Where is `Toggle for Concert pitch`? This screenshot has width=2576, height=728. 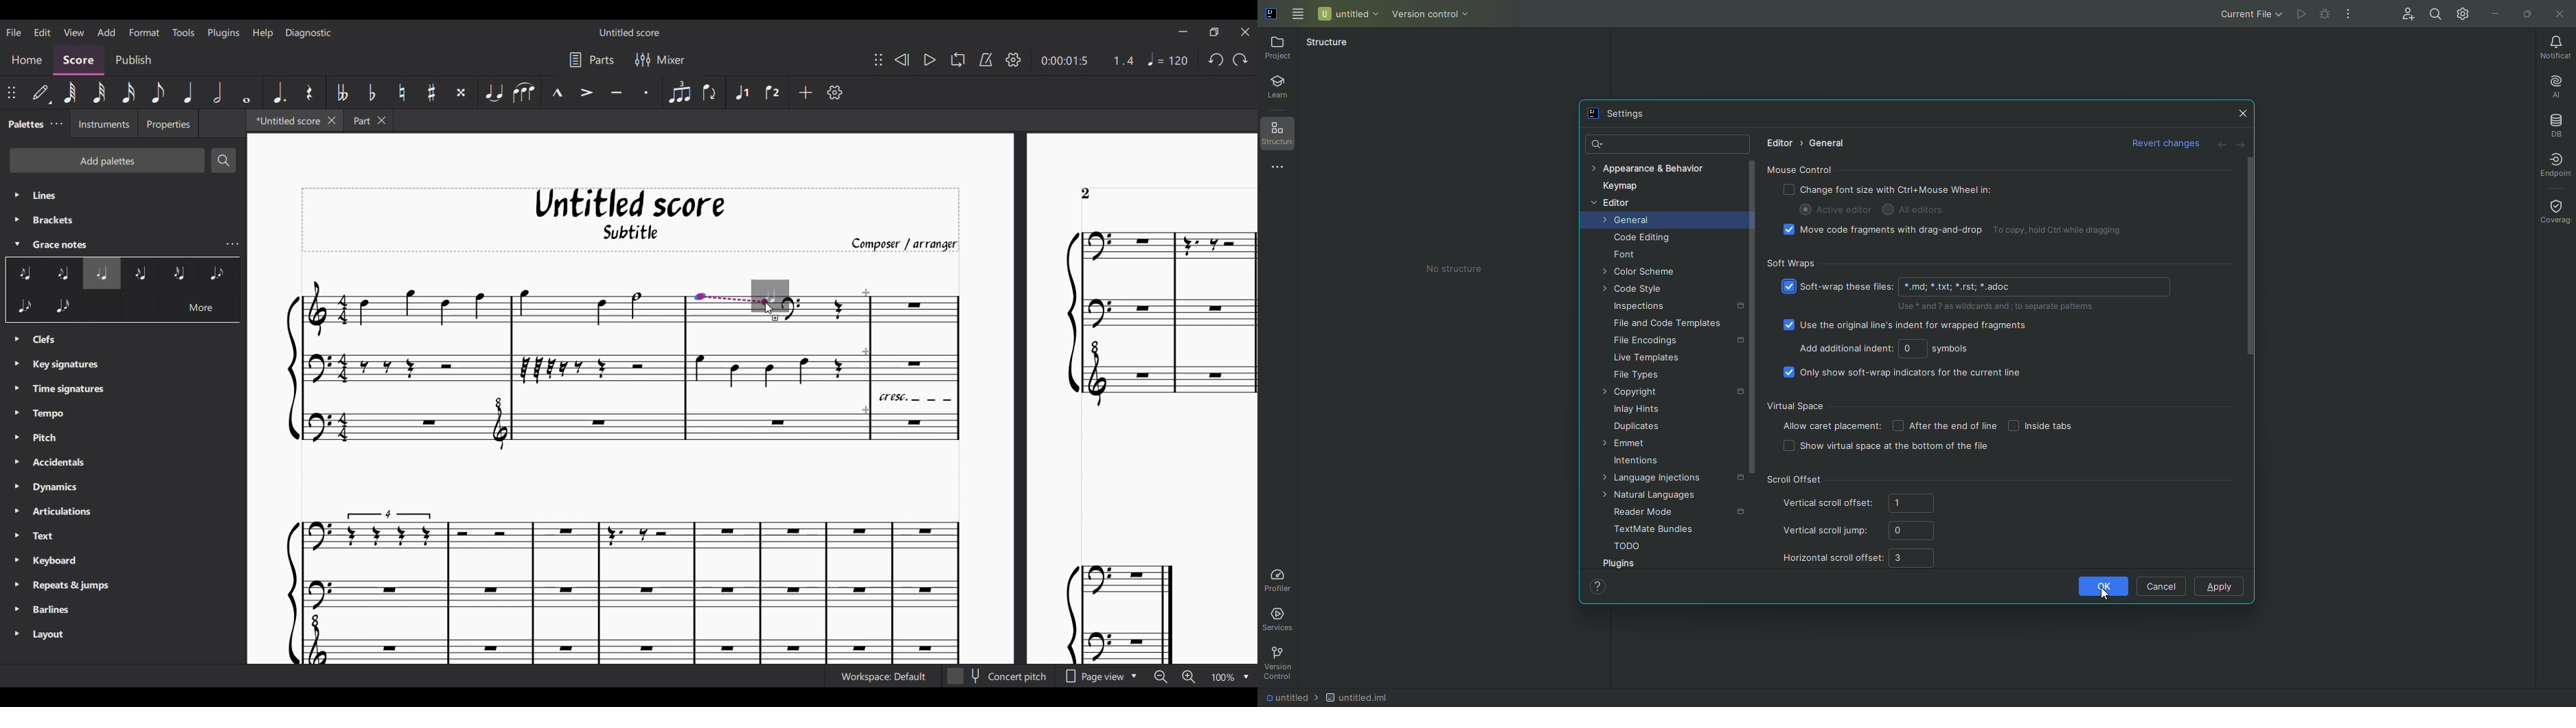 Toggle for Concert pitch is located at coordinates (999, 676).